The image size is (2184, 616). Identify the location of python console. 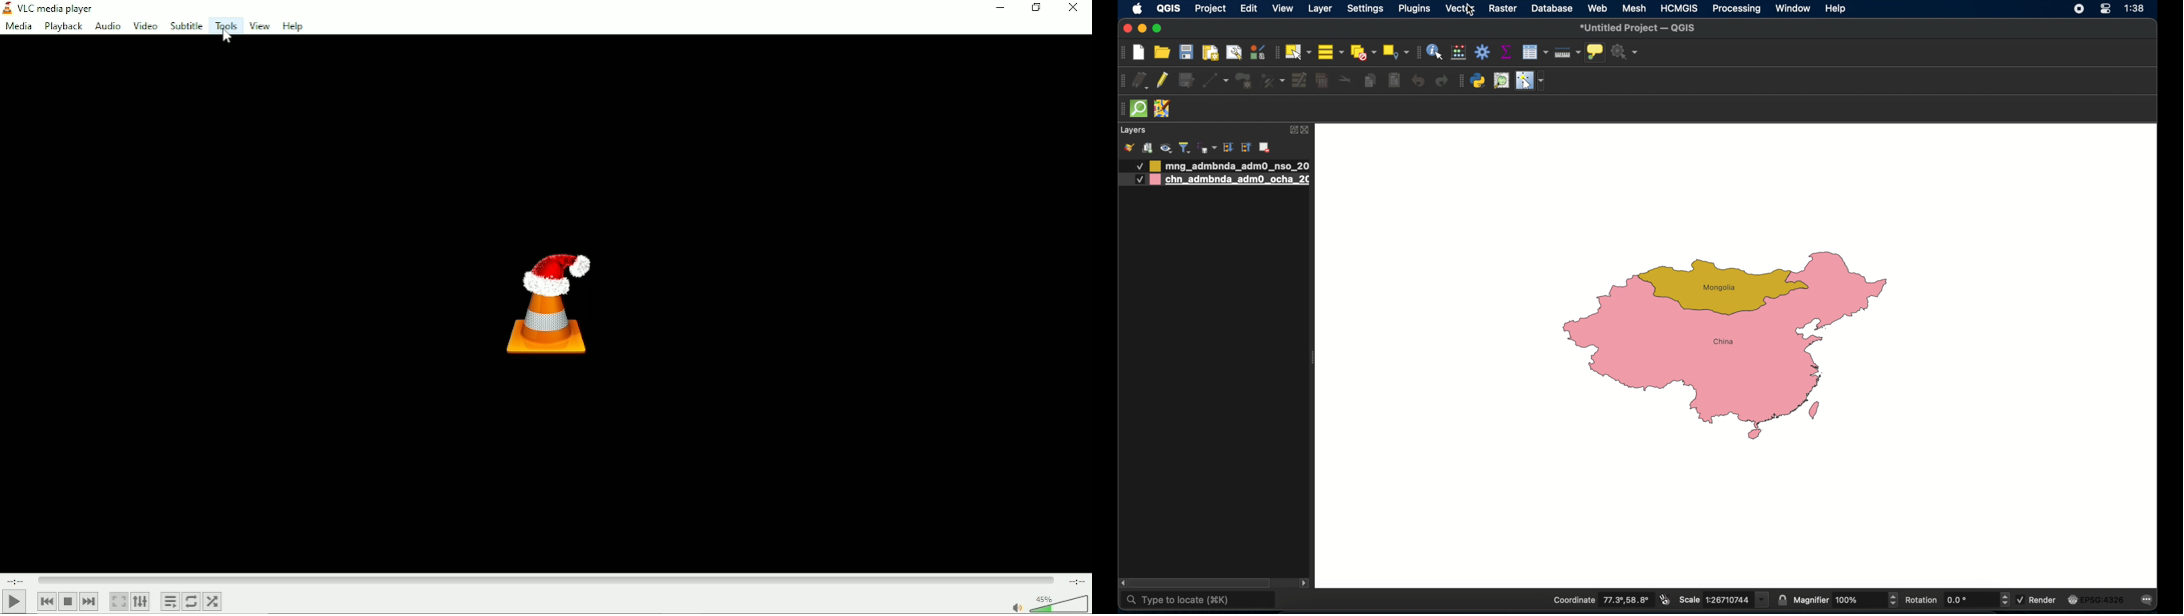
(1479, 81).